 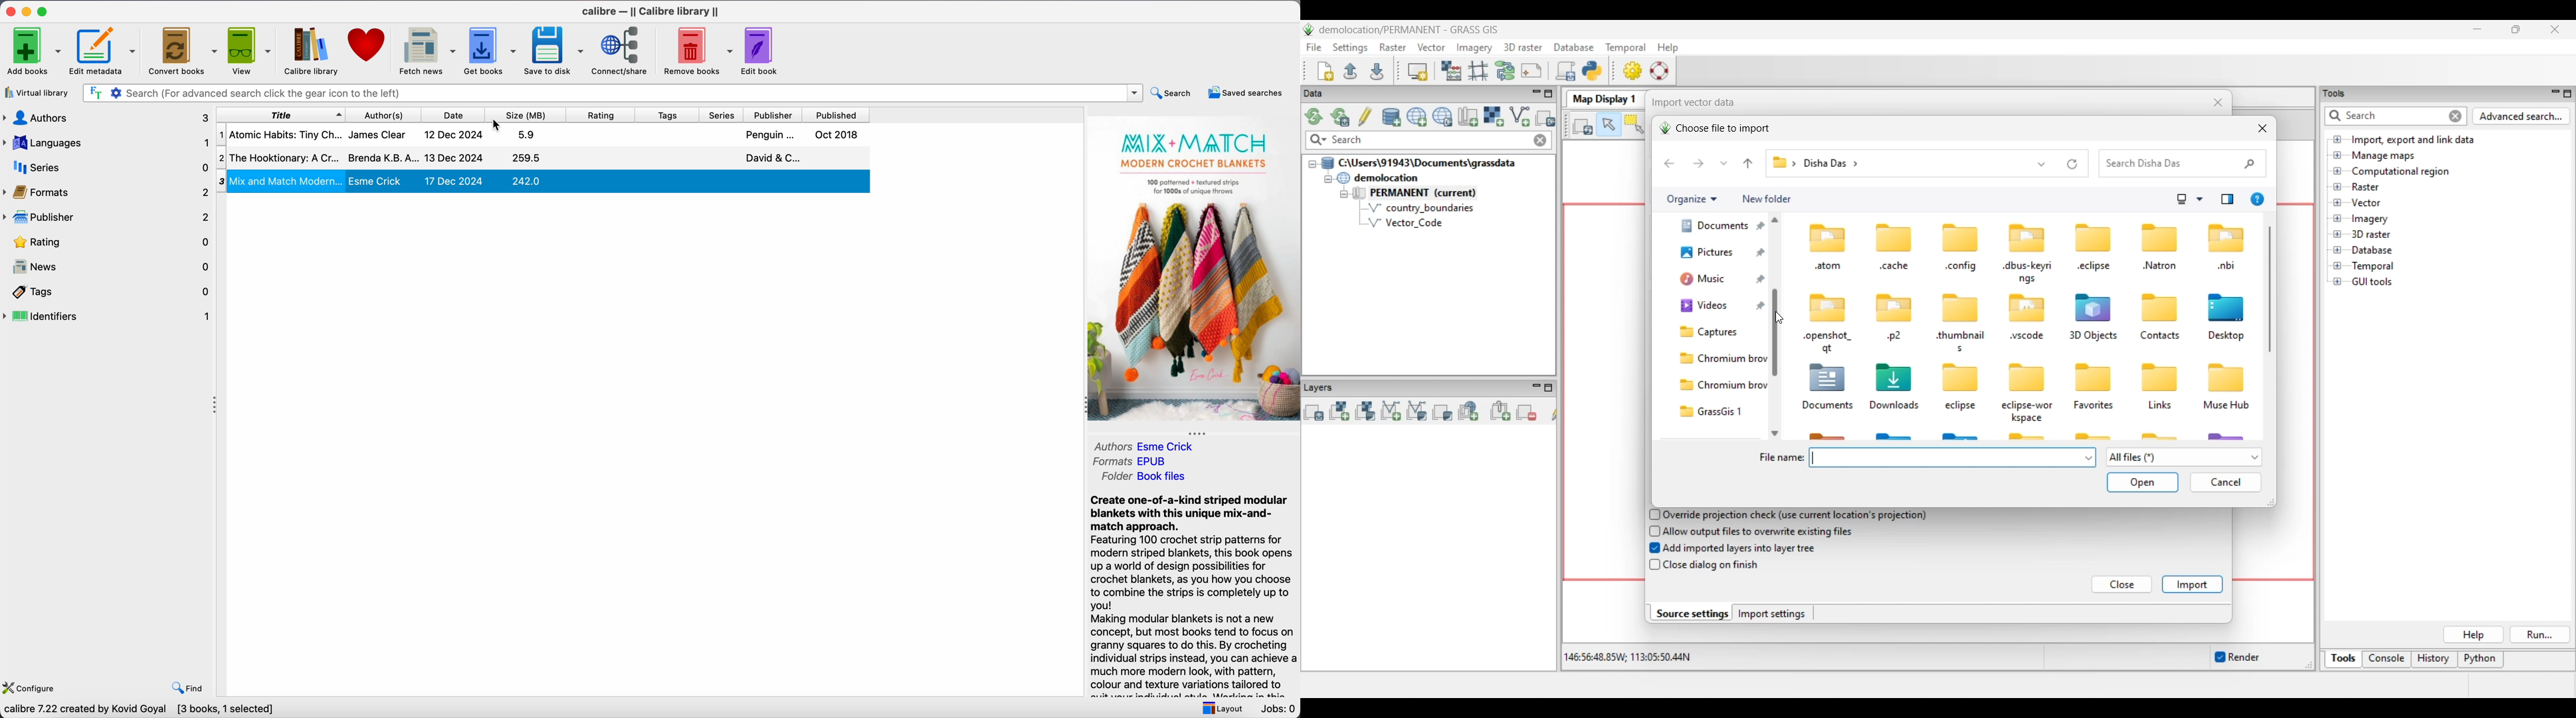 I want to click on donate, so click(x=367, y=46).